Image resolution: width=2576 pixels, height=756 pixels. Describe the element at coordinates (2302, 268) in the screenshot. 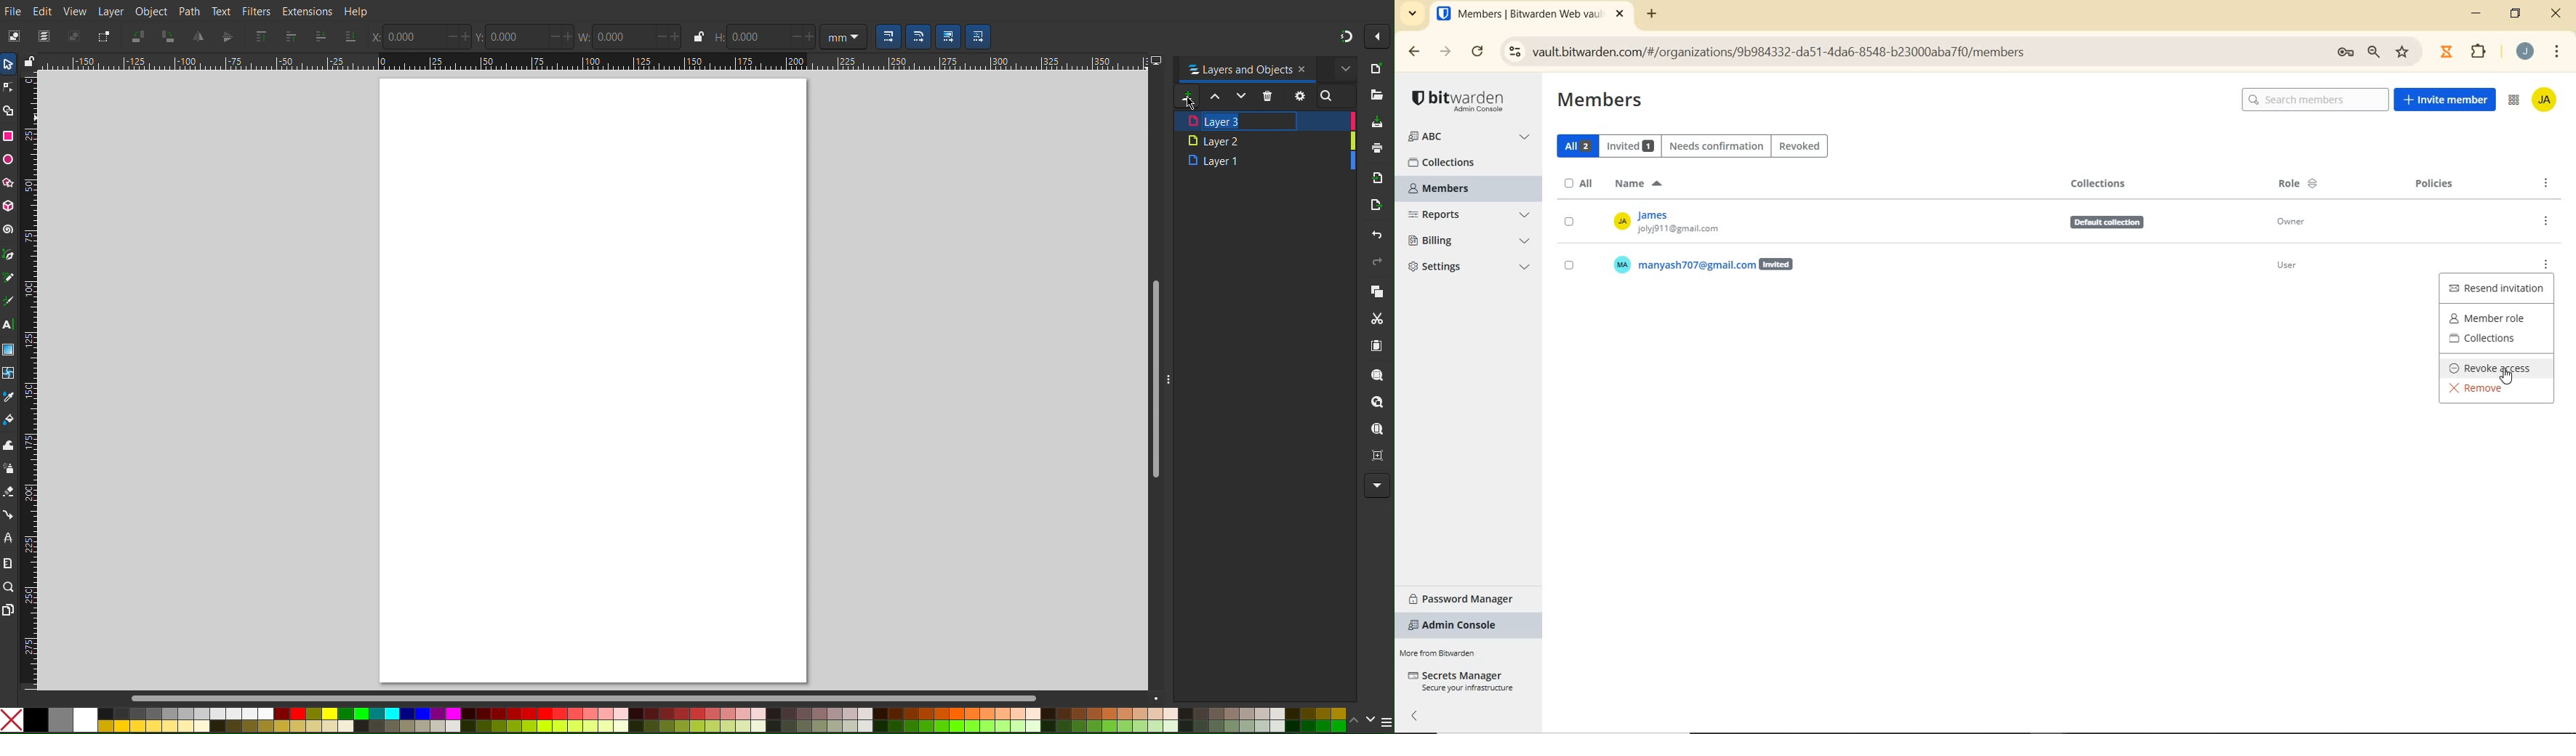

I see `User` at that location.